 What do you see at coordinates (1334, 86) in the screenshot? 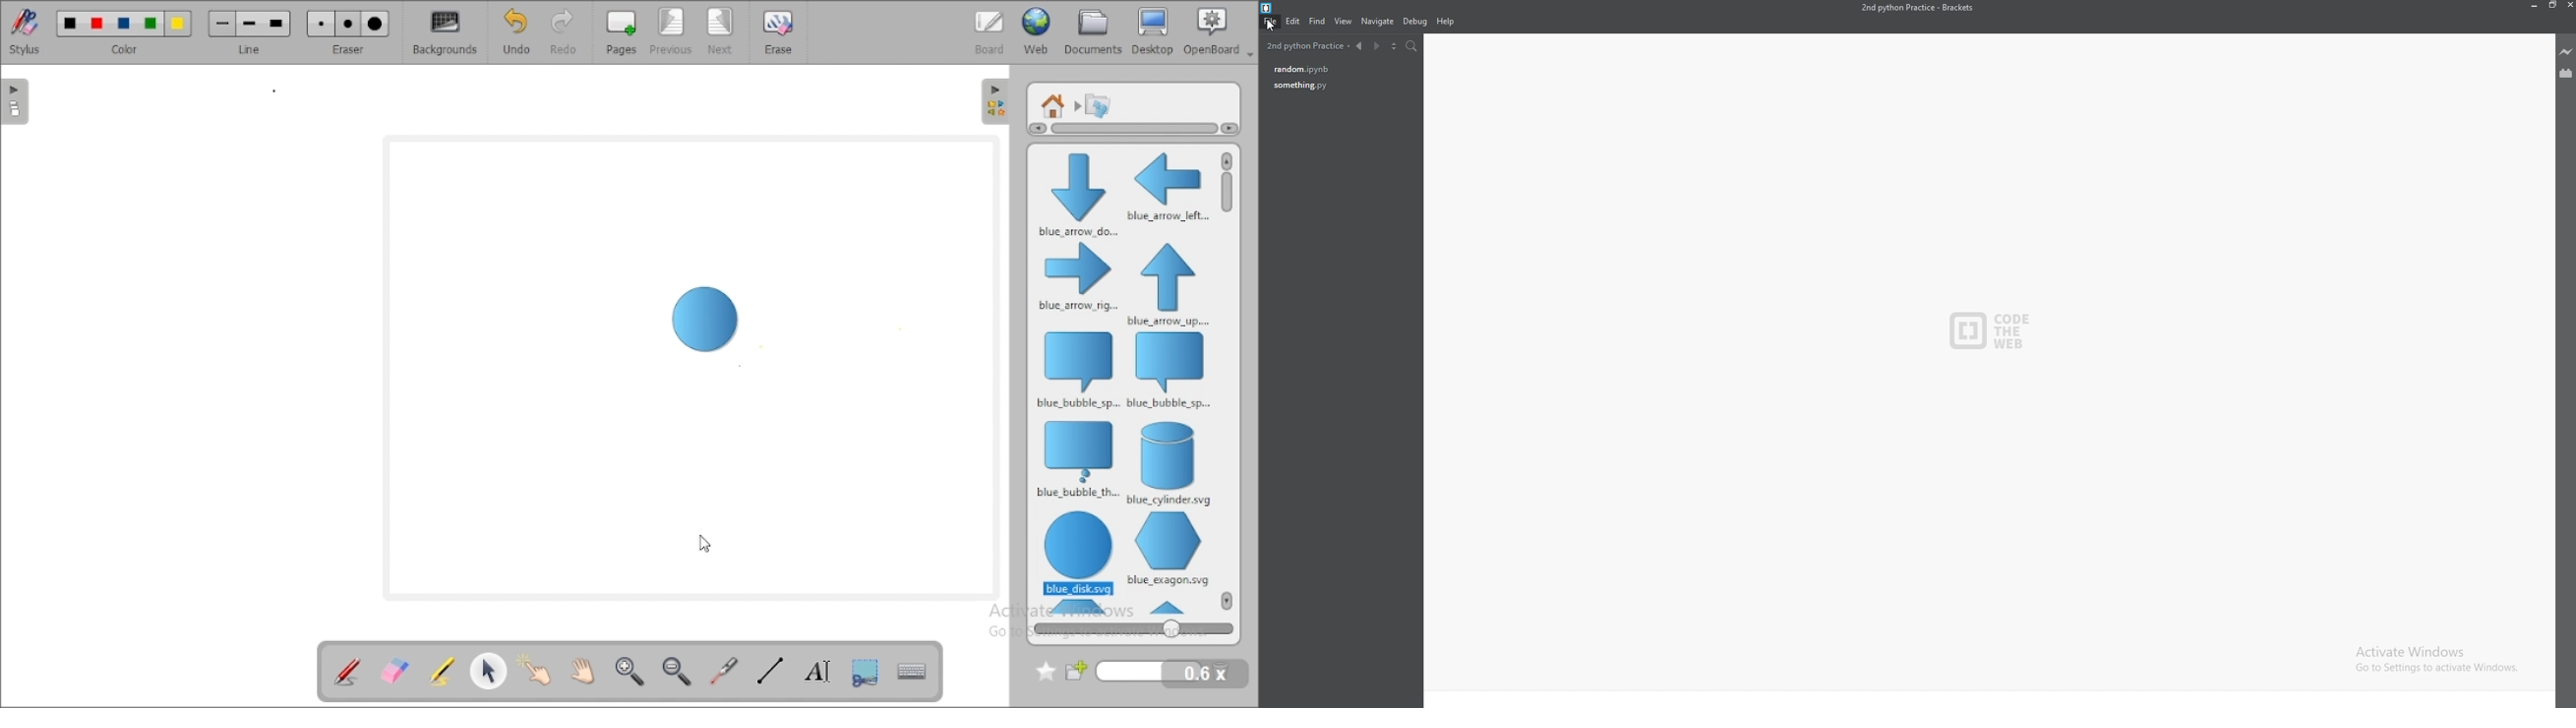
I see `something.py` at bounding box center [1334, 86].